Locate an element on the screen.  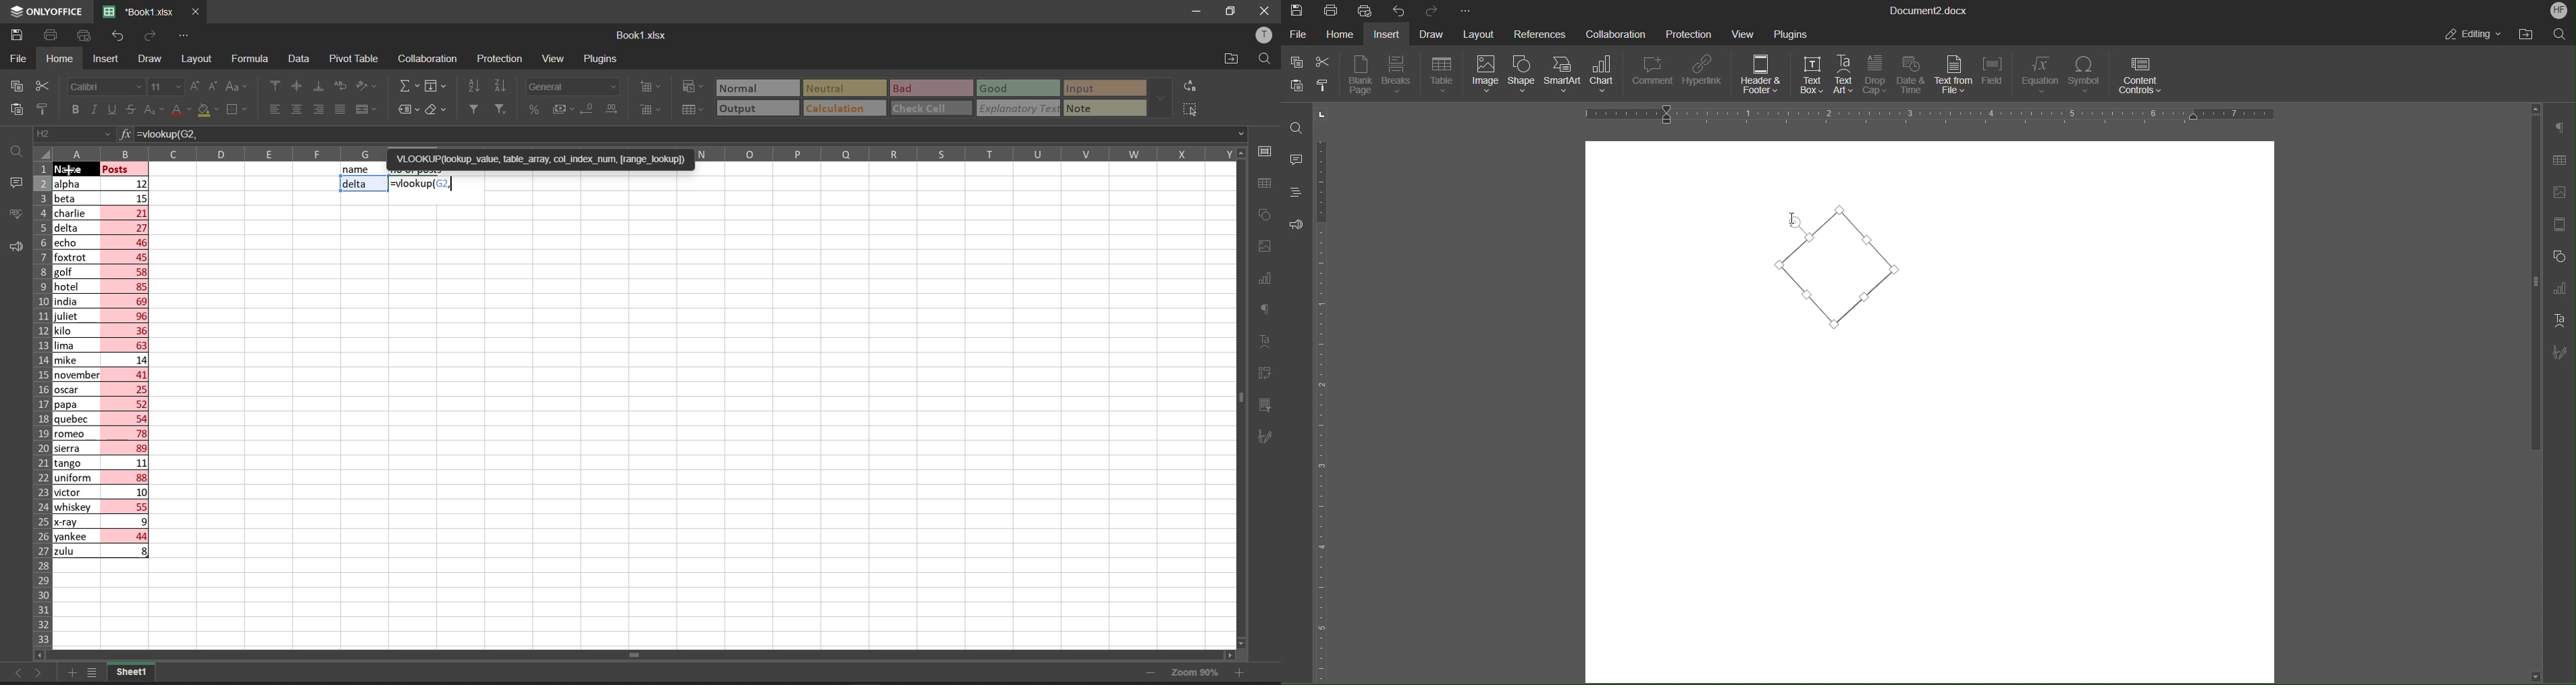
Save is located at coordinates (1298, 9).